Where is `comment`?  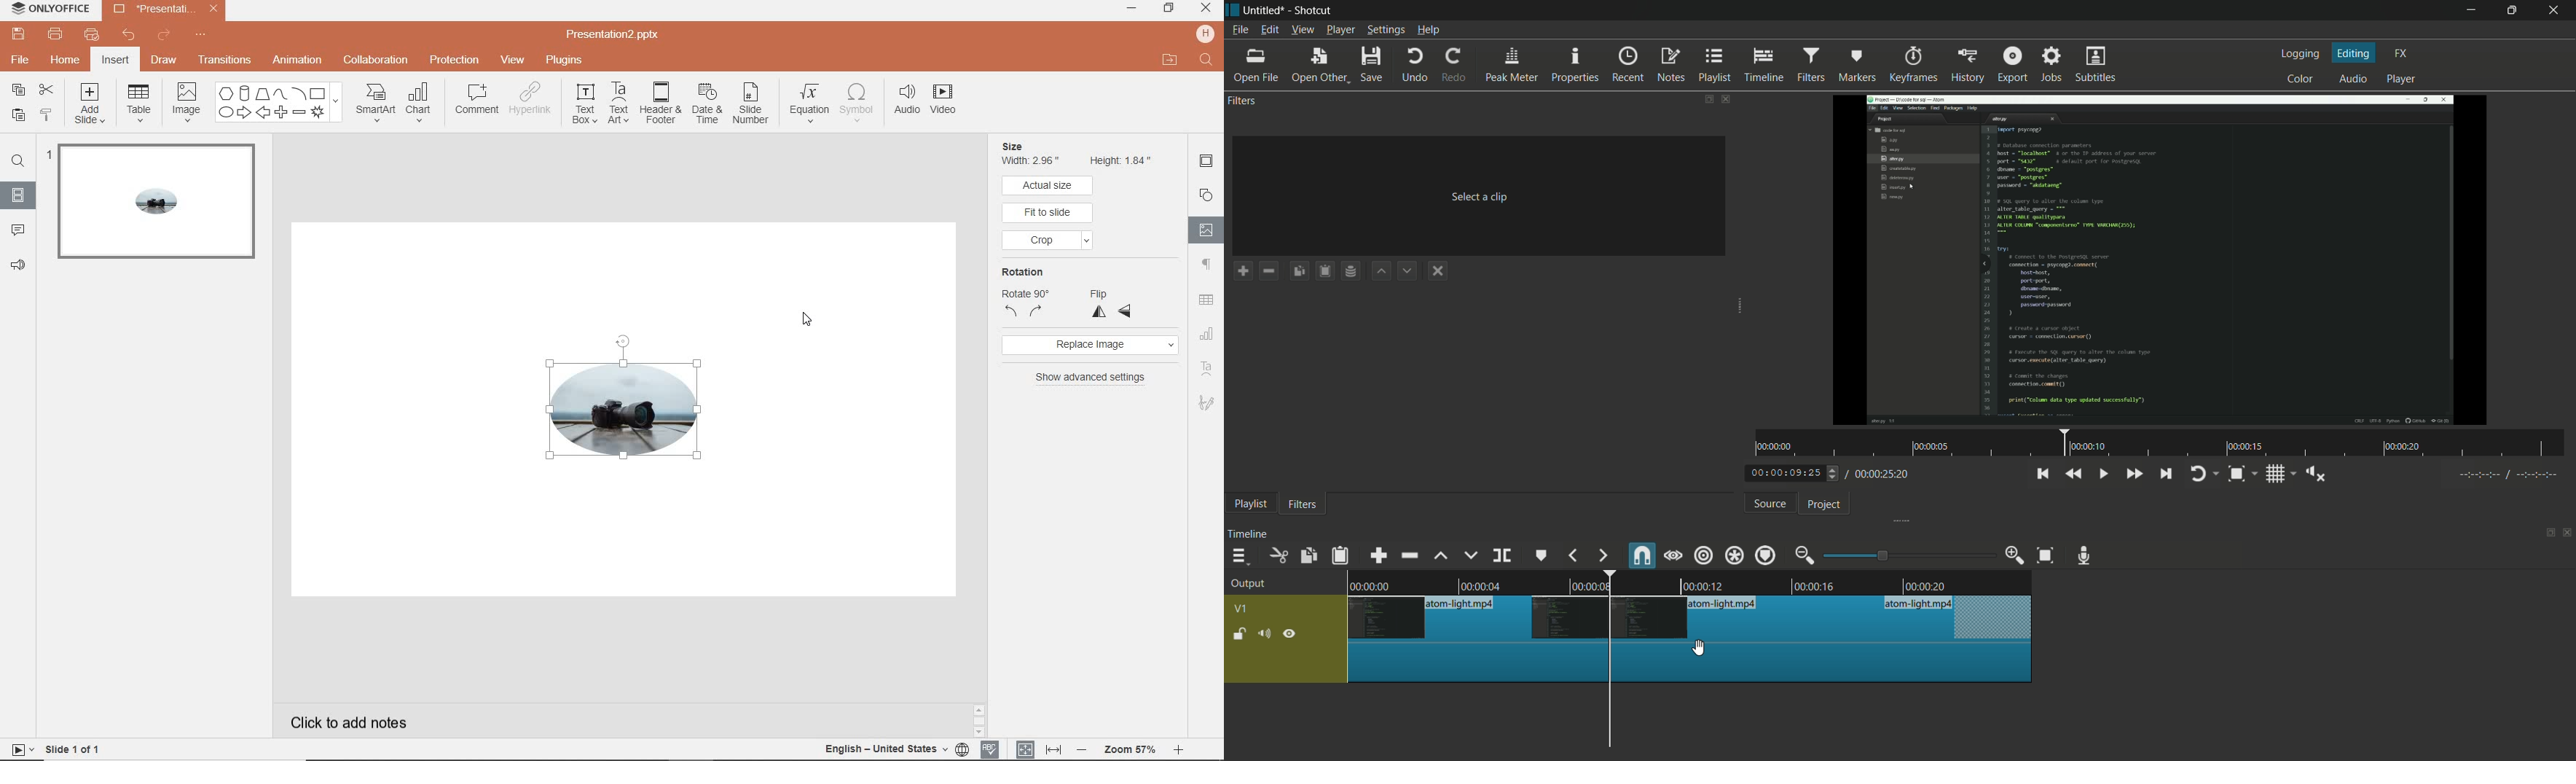 comment is located at coordinates (477, 101).